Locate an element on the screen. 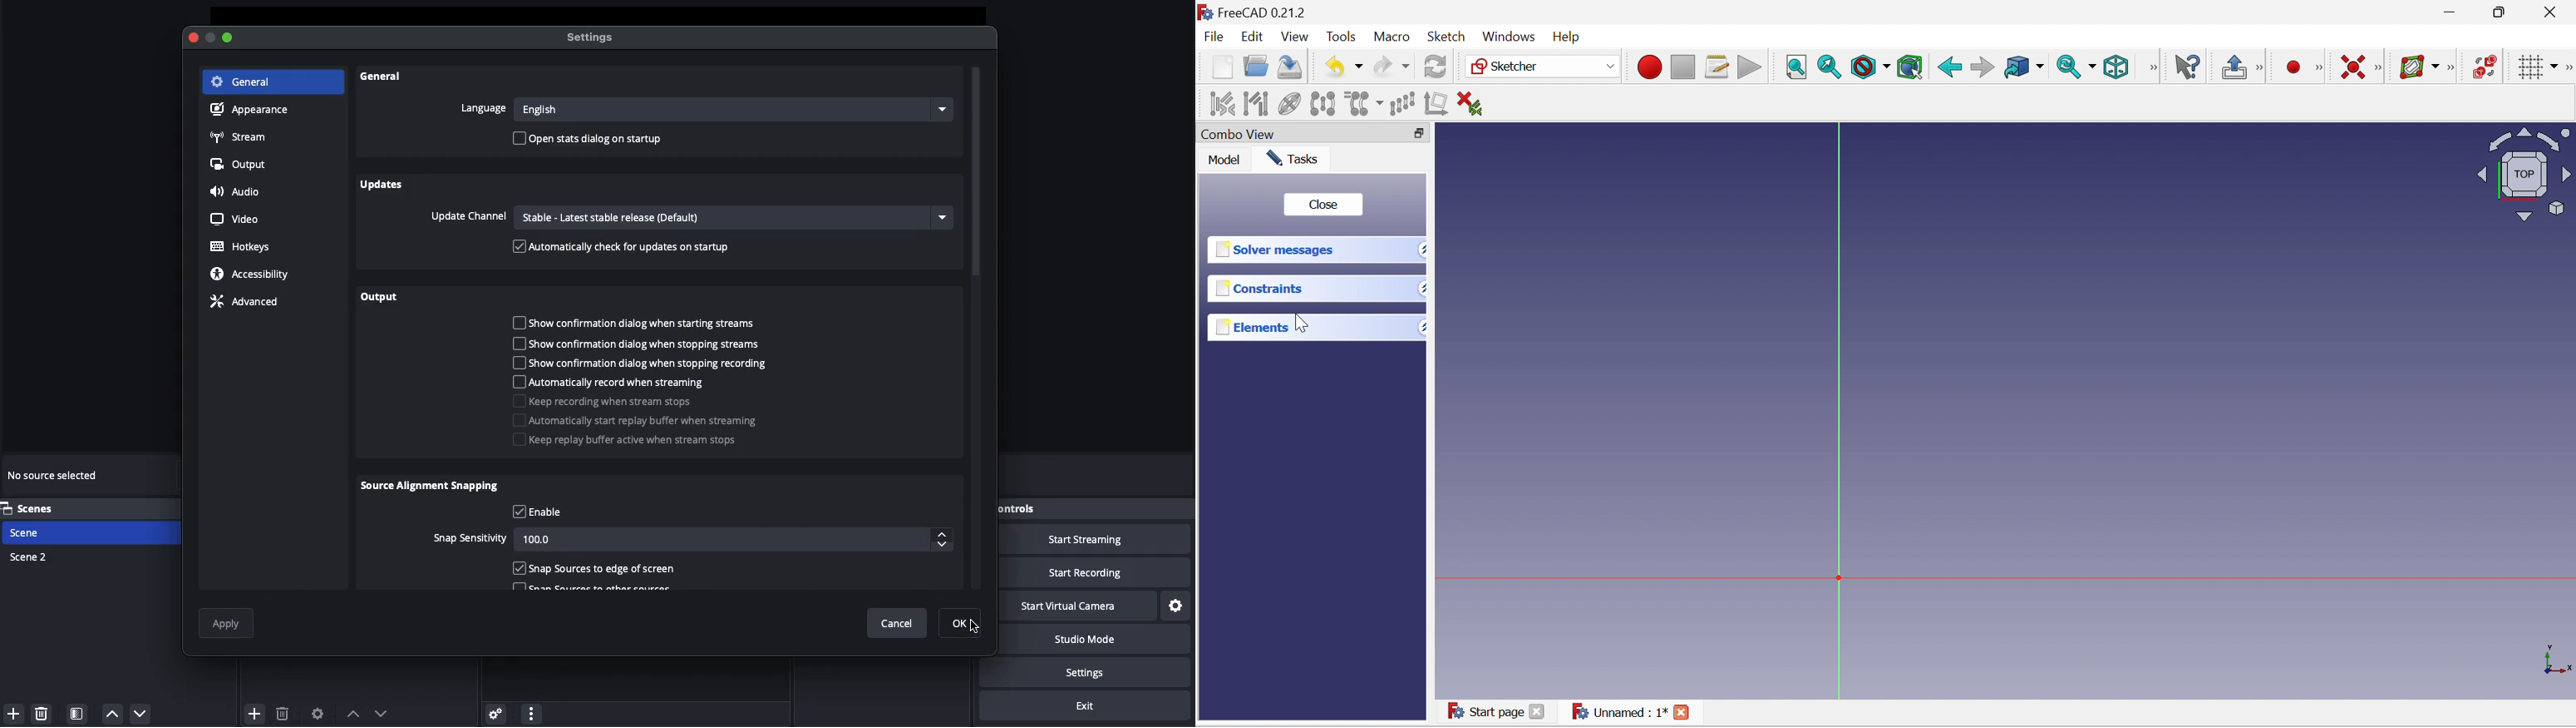 The width and height of the screenshot is (2576, 728). Start recording is located at coordinates (1106, 573).